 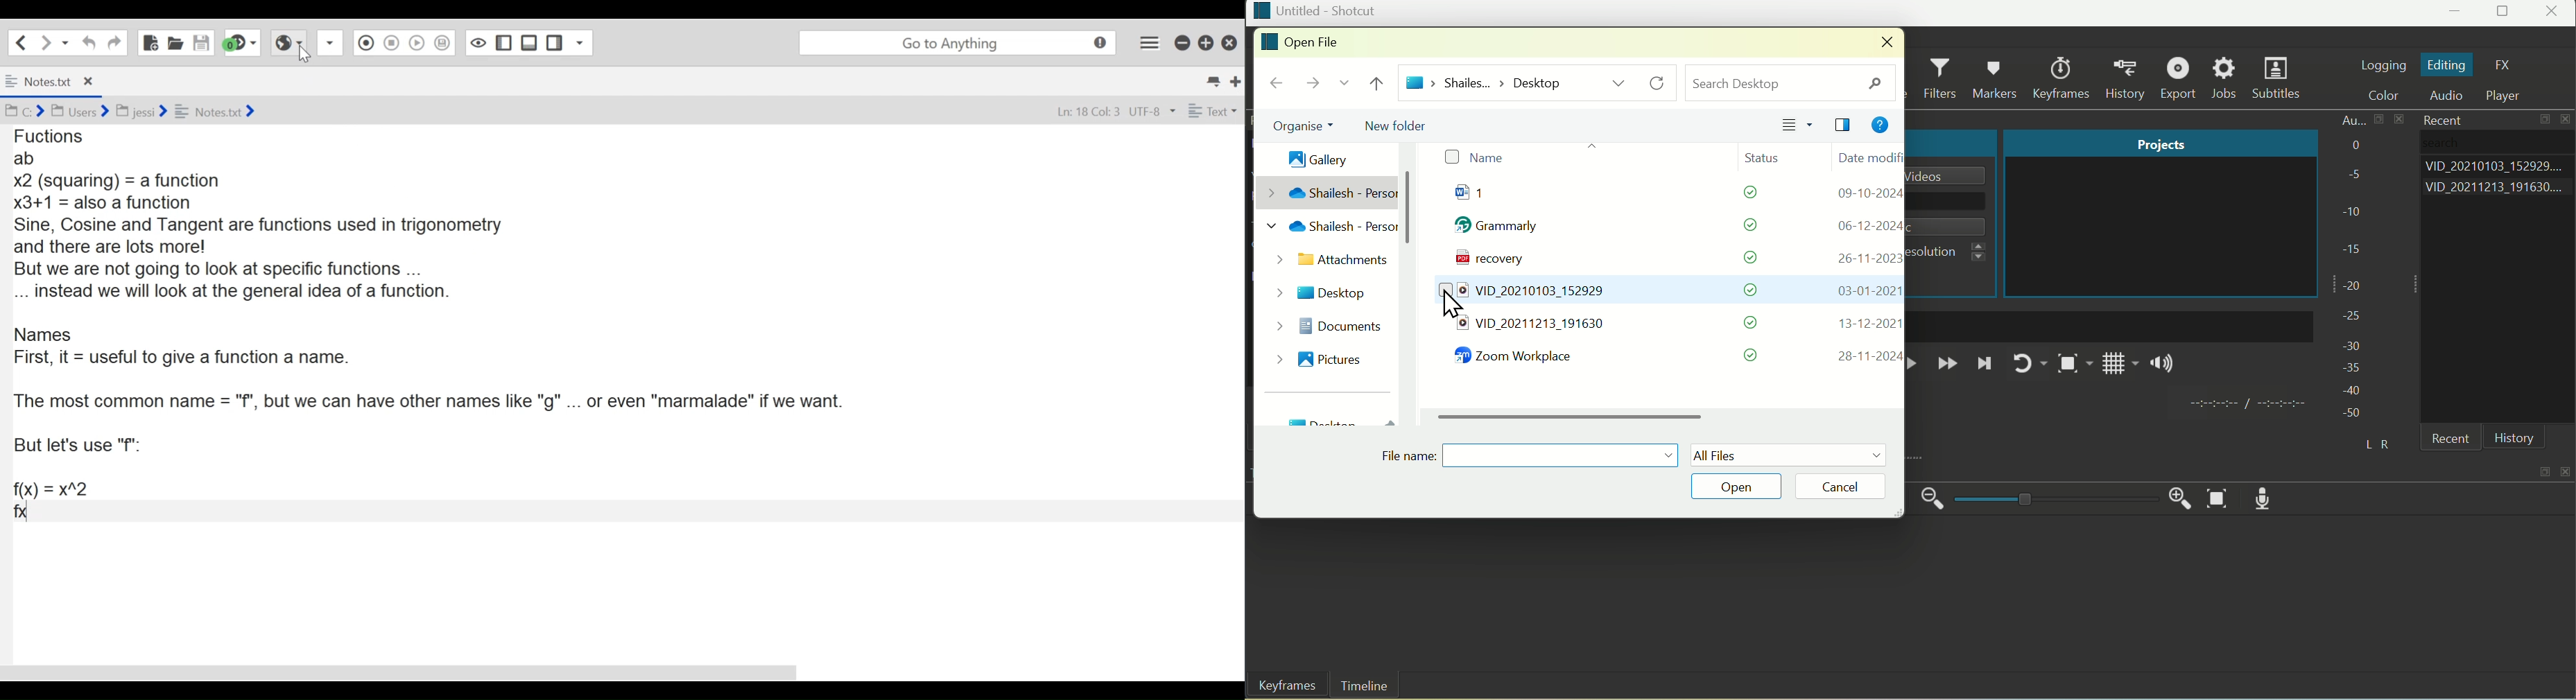 I want to click on Pictures, so click(x=1331, y=357).